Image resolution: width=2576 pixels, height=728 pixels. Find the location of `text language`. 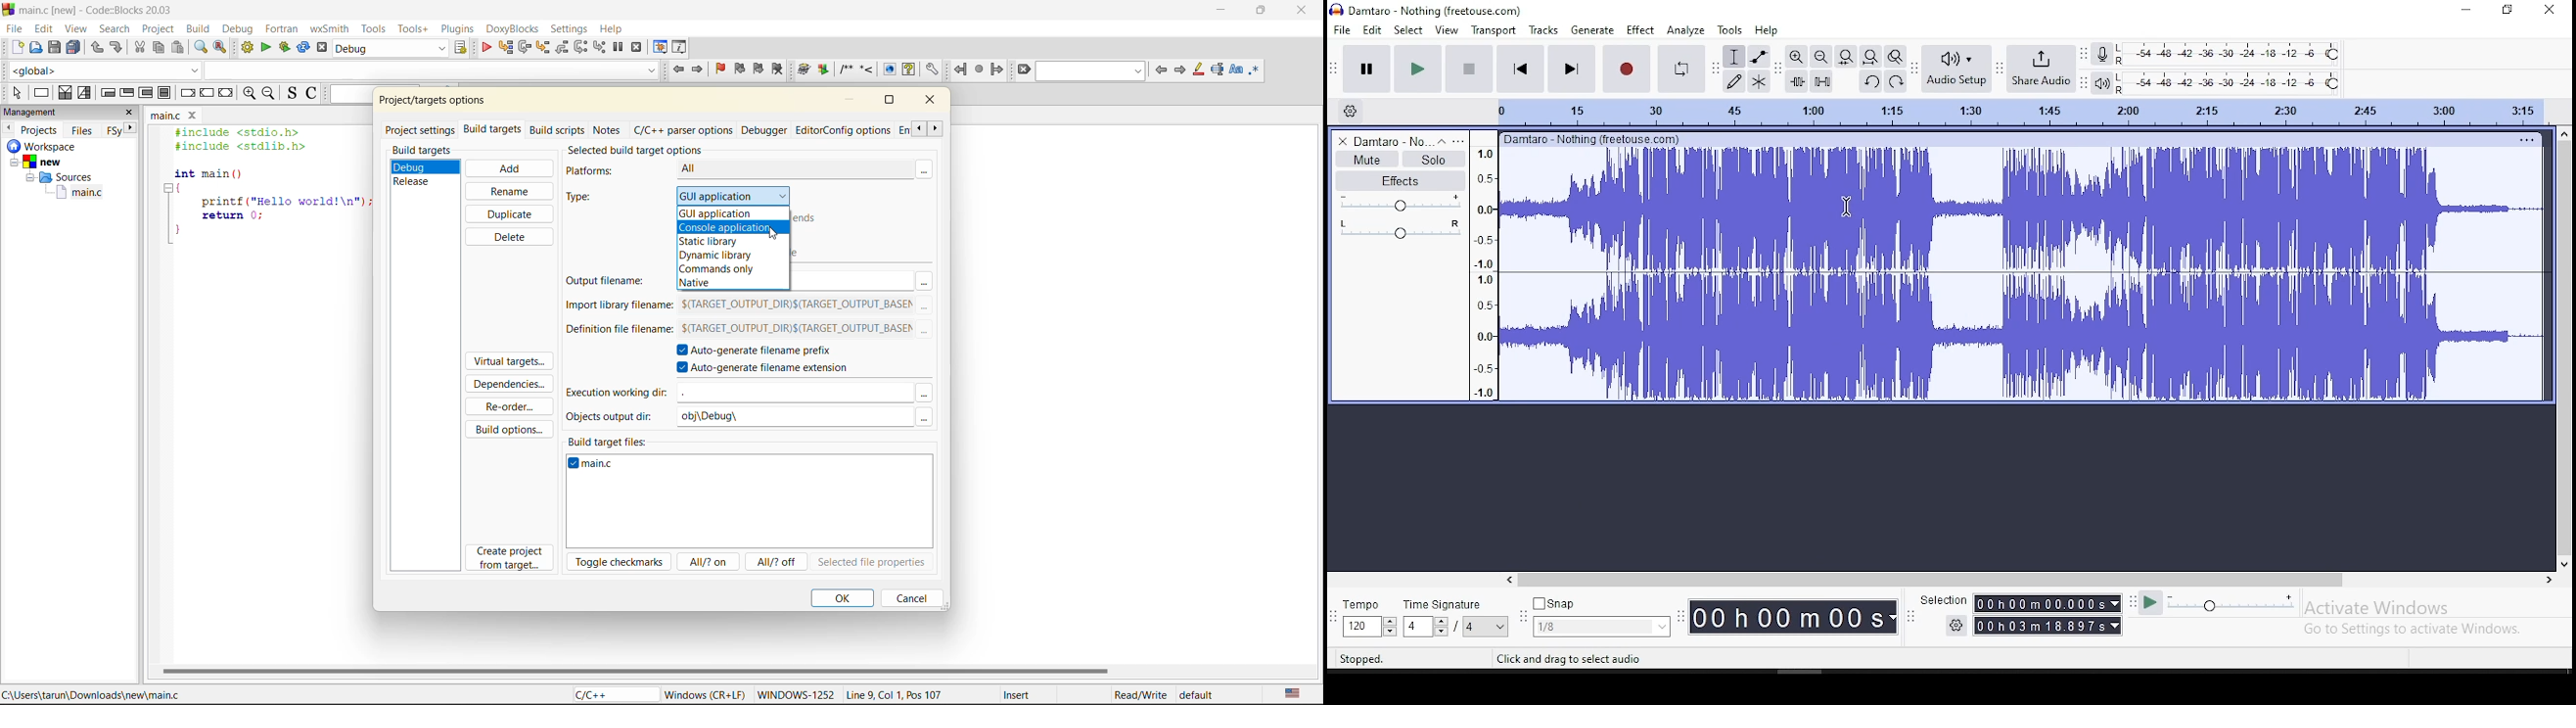

text language is located at coordinates (1296, 694).